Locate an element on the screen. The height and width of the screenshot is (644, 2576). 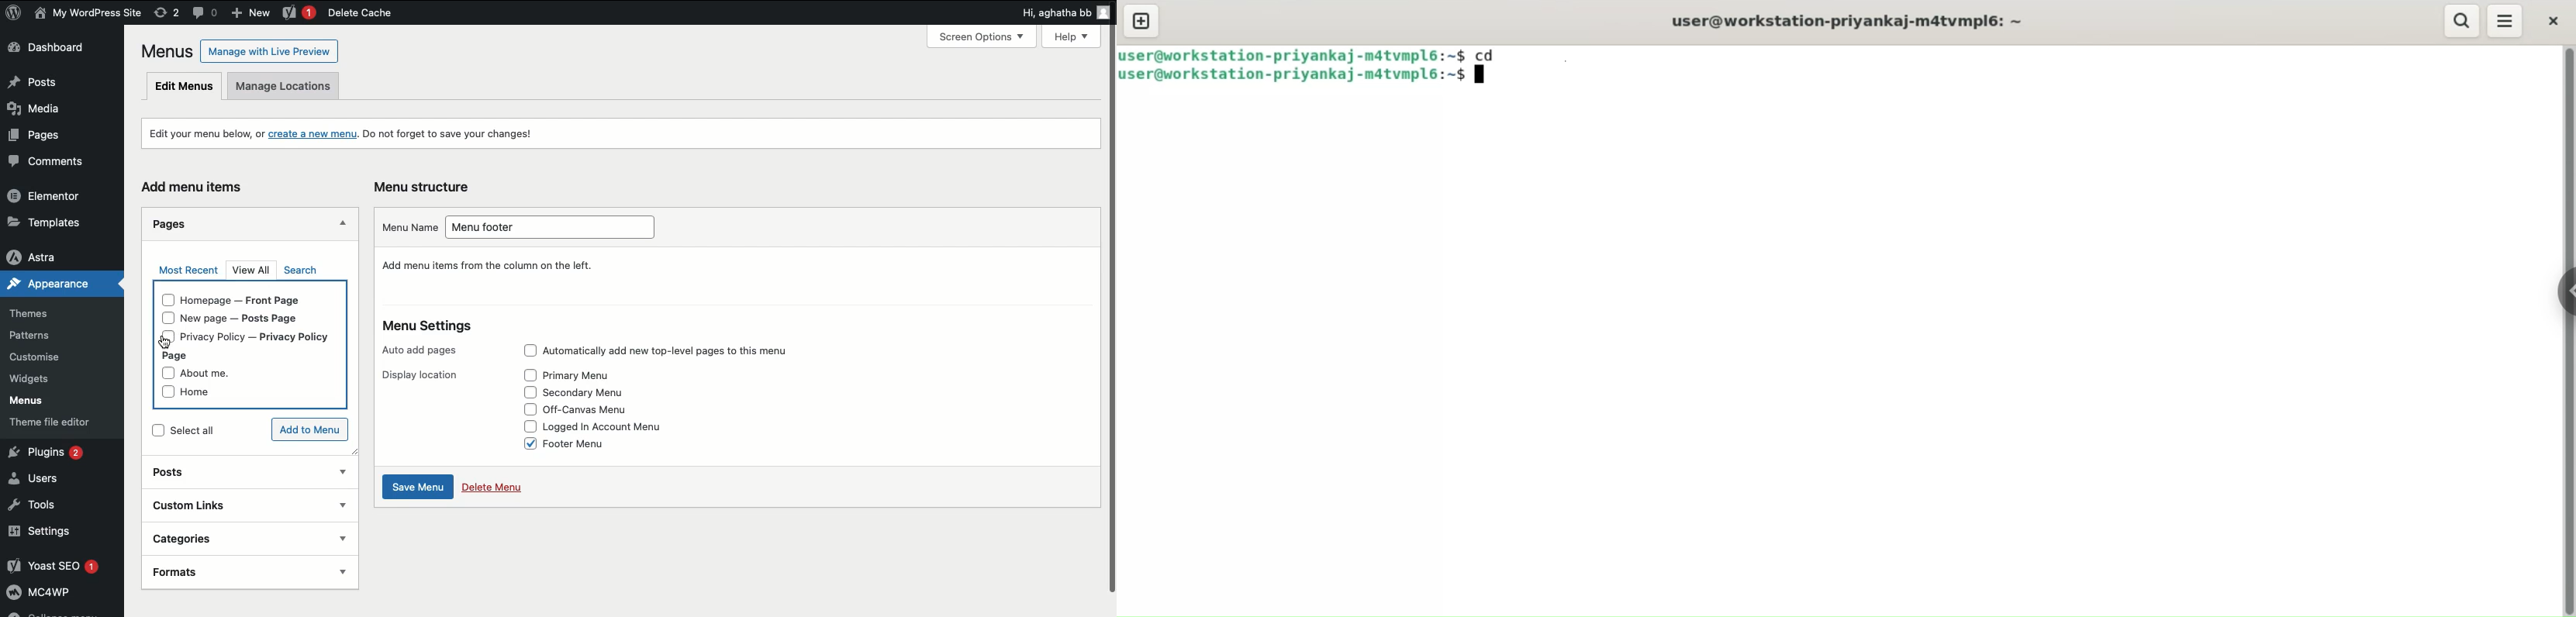
Menu settings is located at coordinates (429, 328).